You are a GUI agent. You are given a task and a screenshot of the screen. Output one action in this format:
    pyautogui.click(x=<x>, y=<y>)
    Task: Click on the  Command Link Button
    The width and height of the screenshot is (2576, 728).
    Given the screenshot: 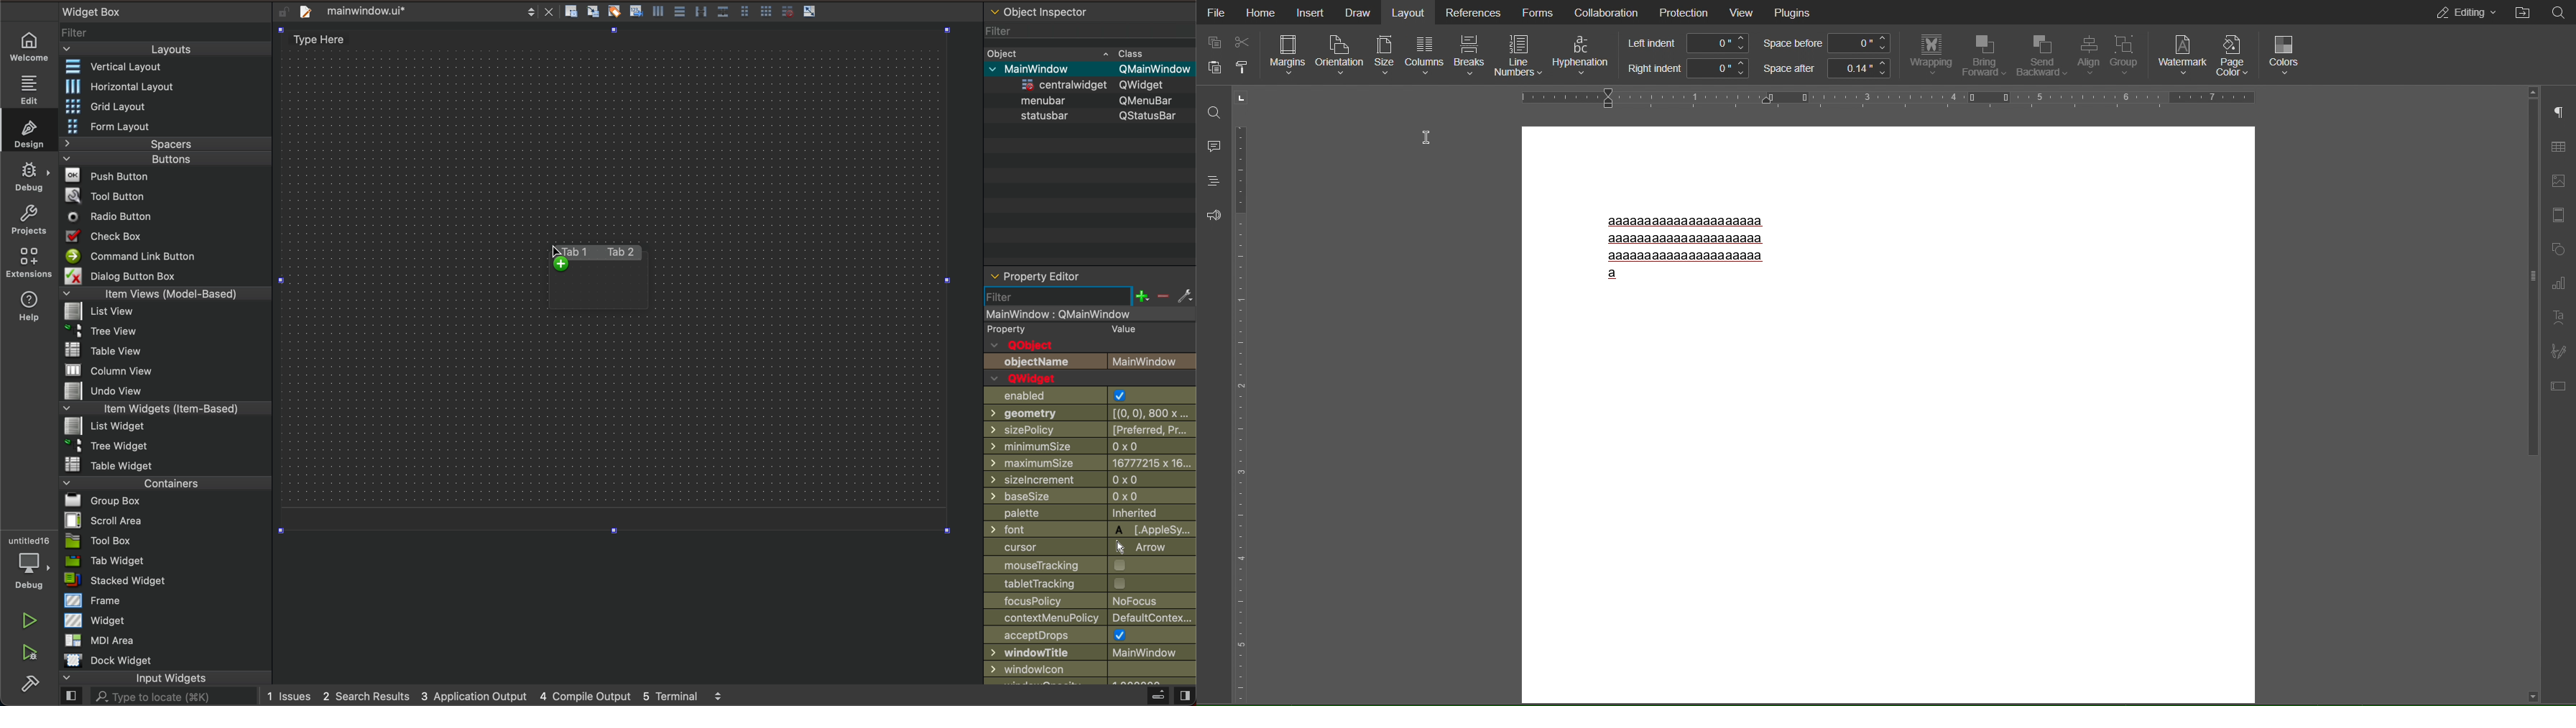 What is the action you would take?
    pyautogui.click(x=130, y=256)
    